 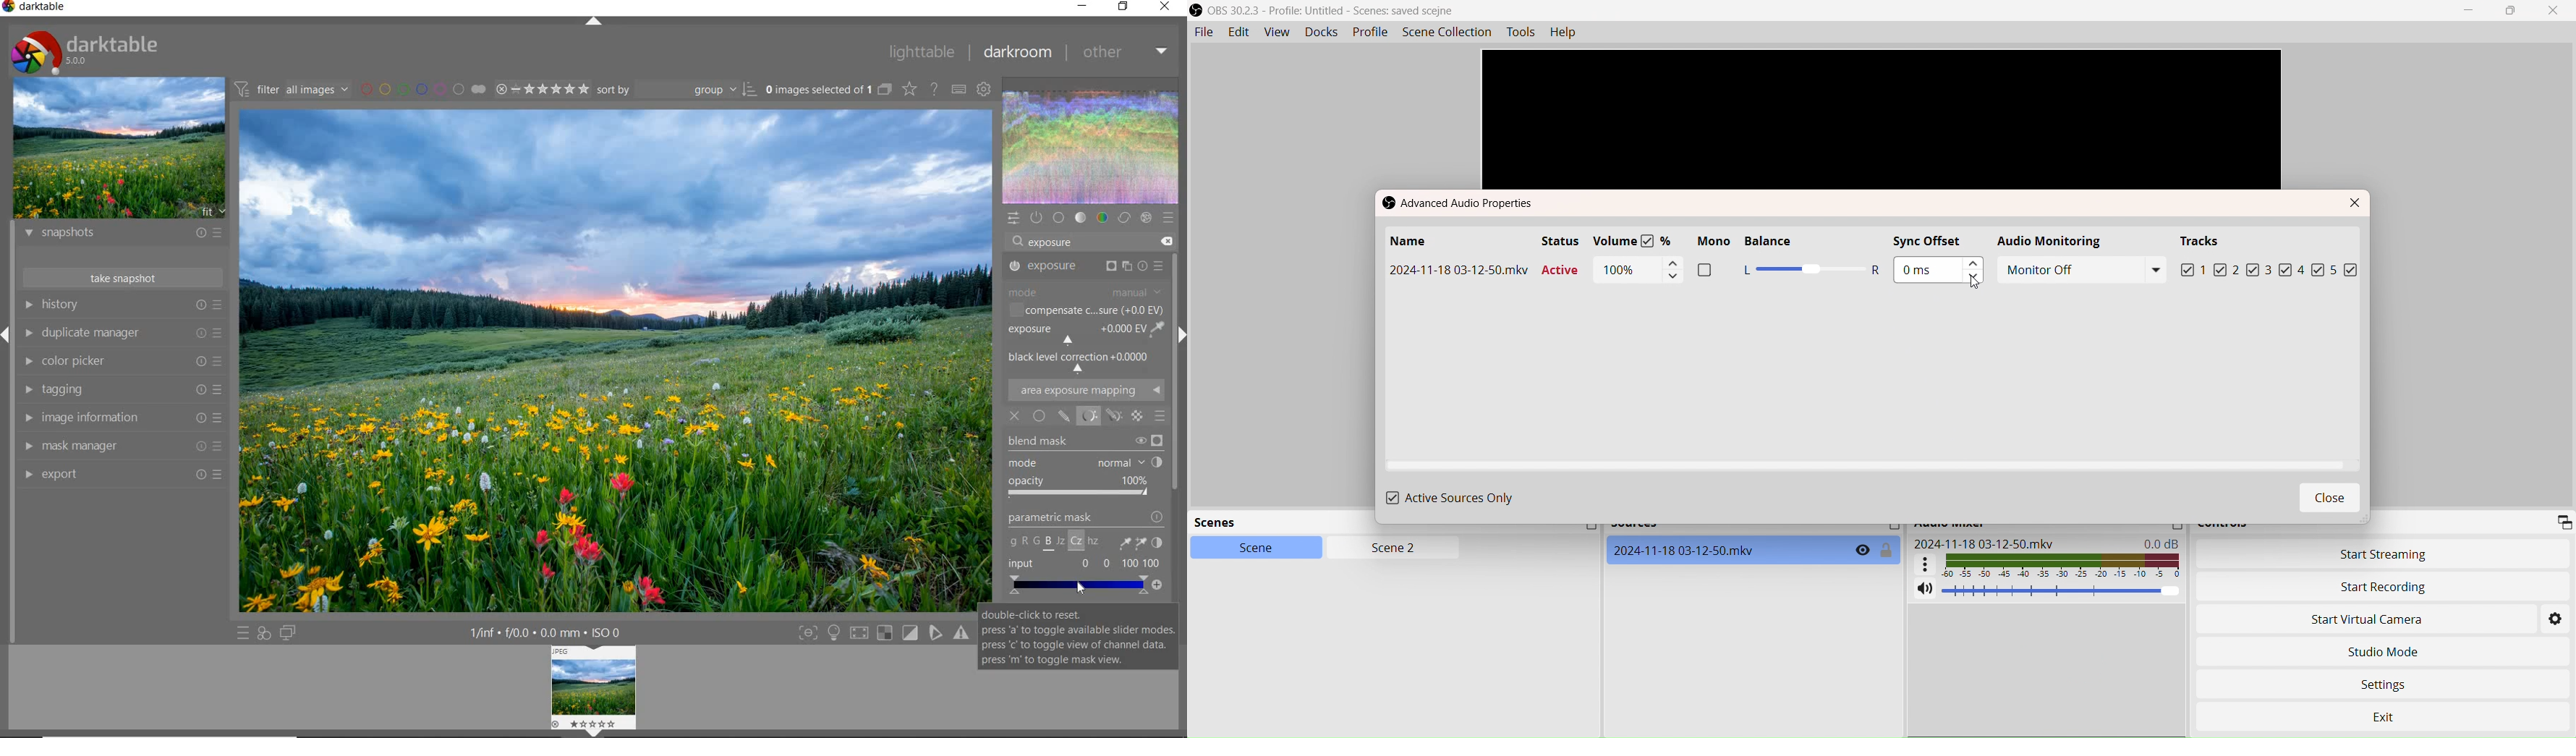 I want to click on Decrement, so click(x=1672, y=279).